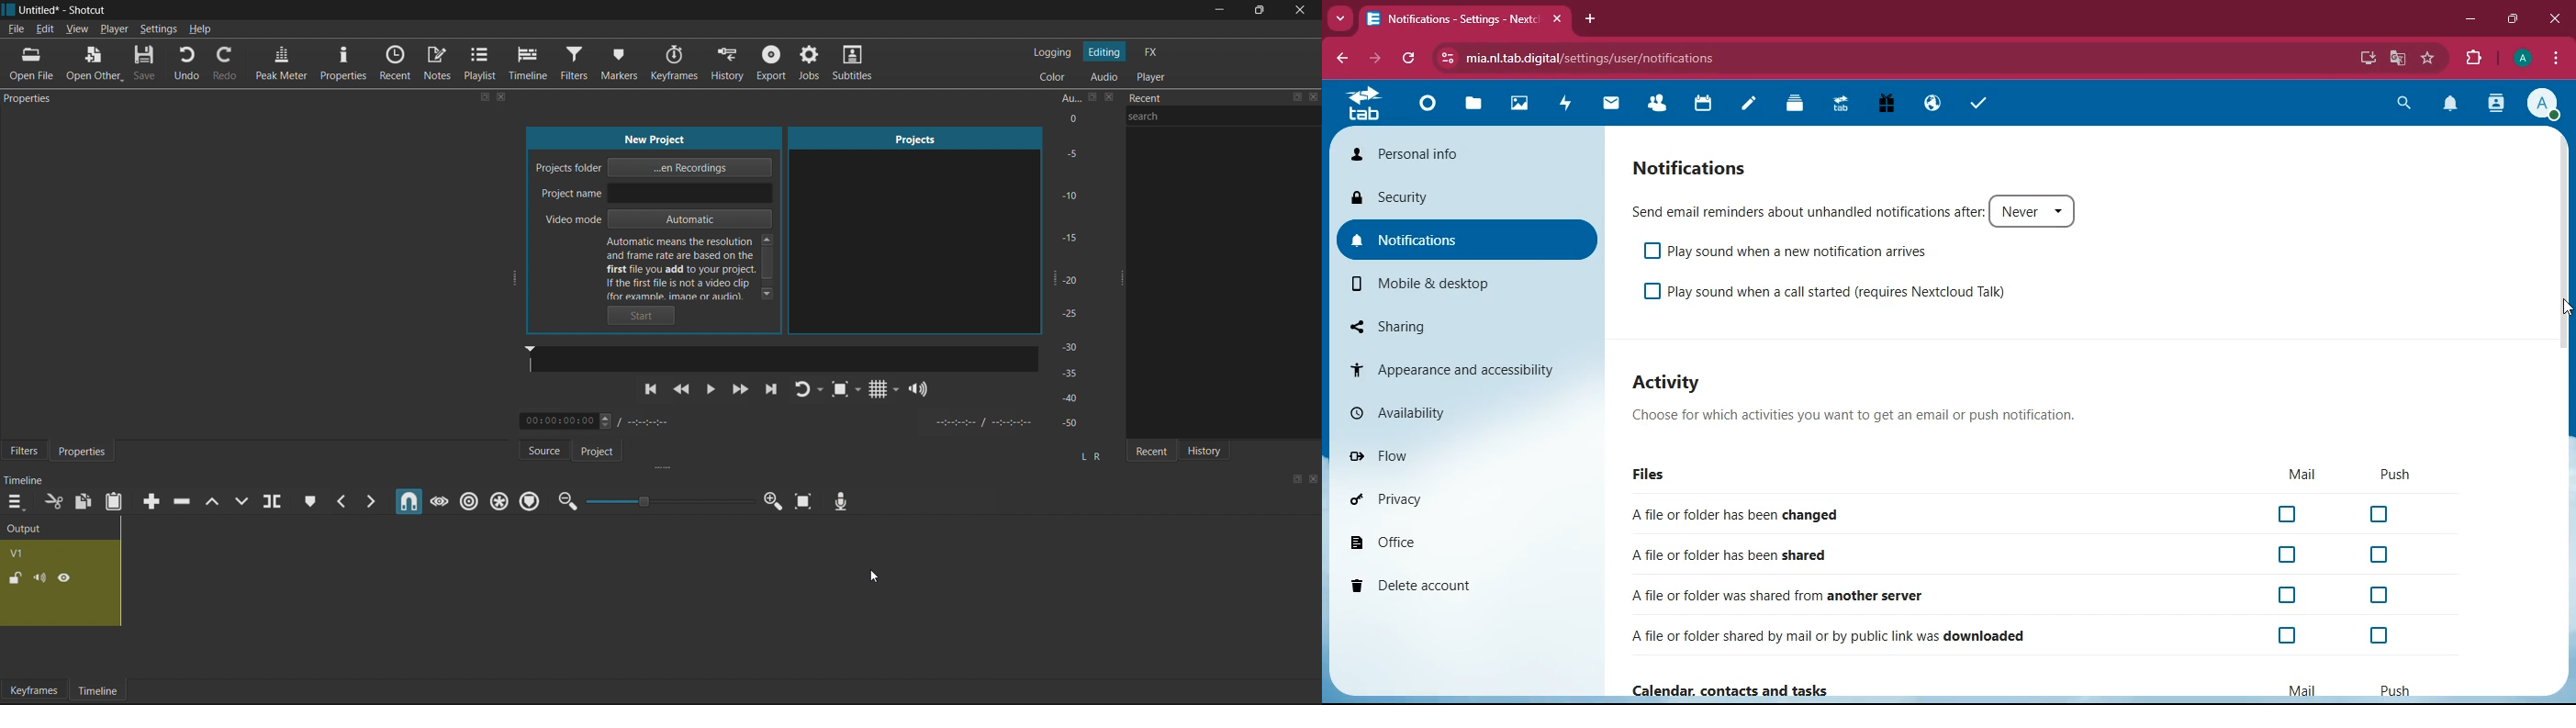  Describe the element at coordinates (773, 65) in the screenshot. I see `Export` at that location.